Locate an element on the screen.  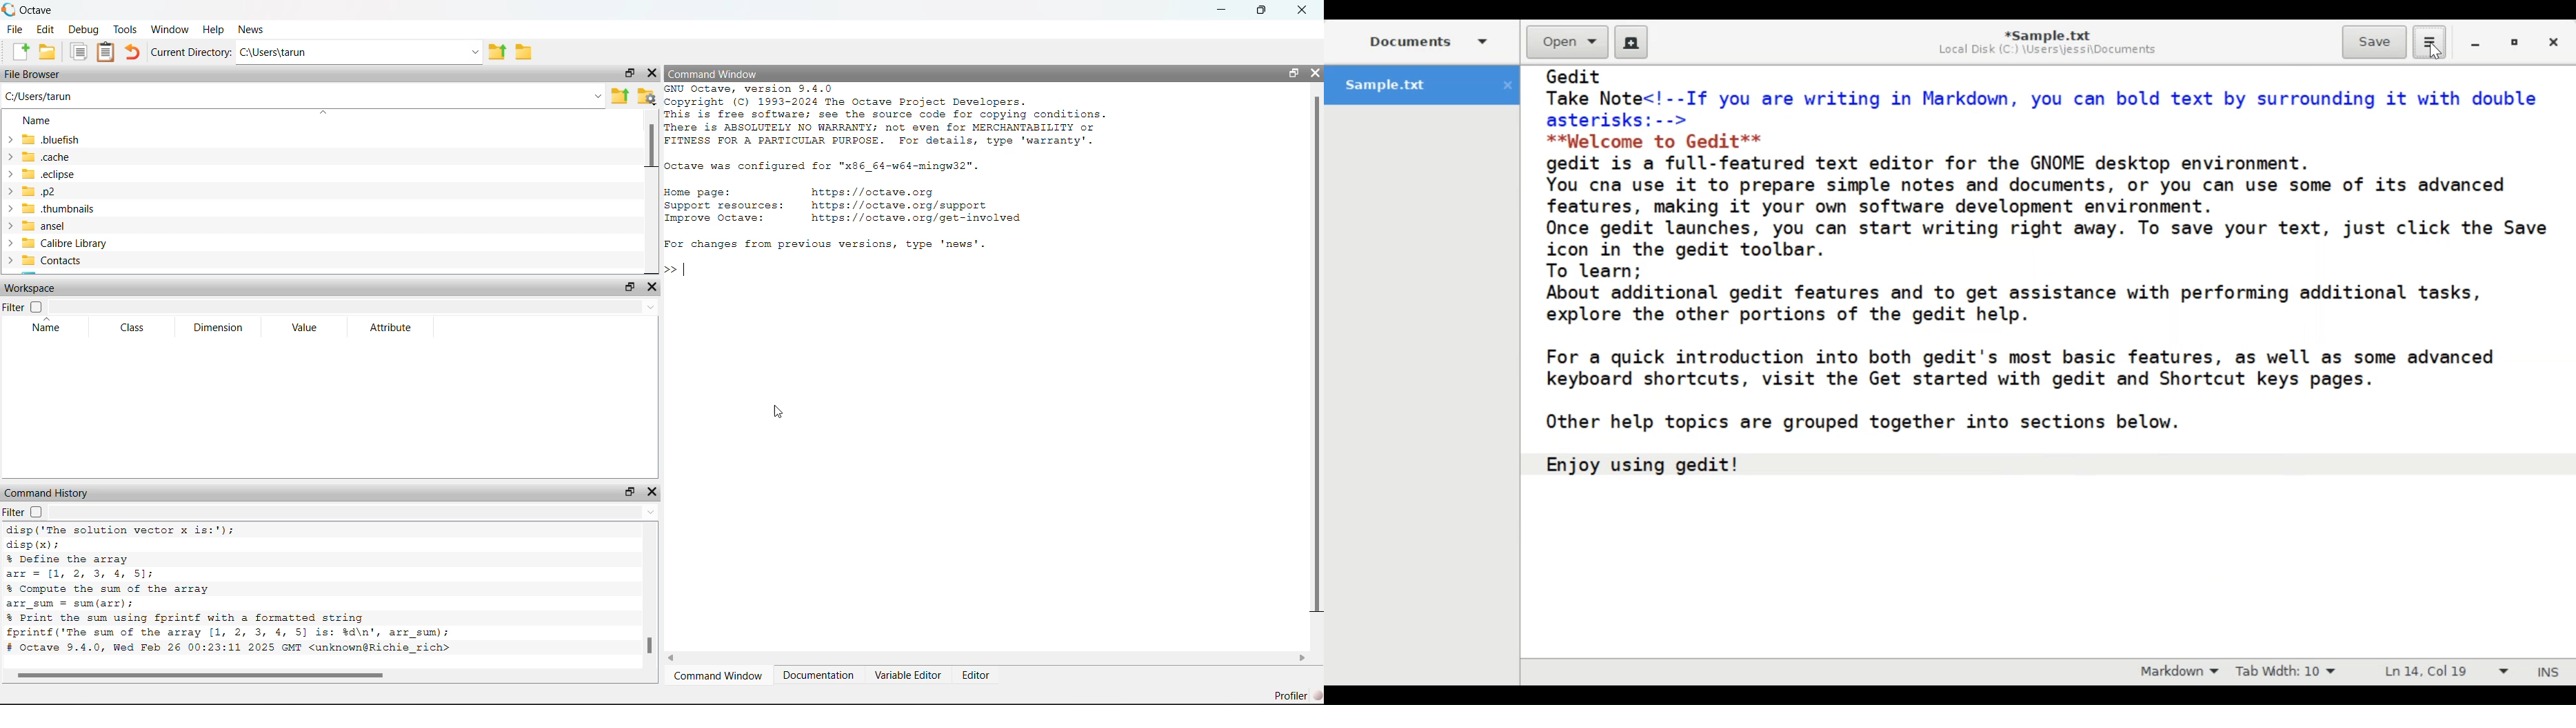
Highlight Mode: Markdown is located at coordinates (2180, 672).